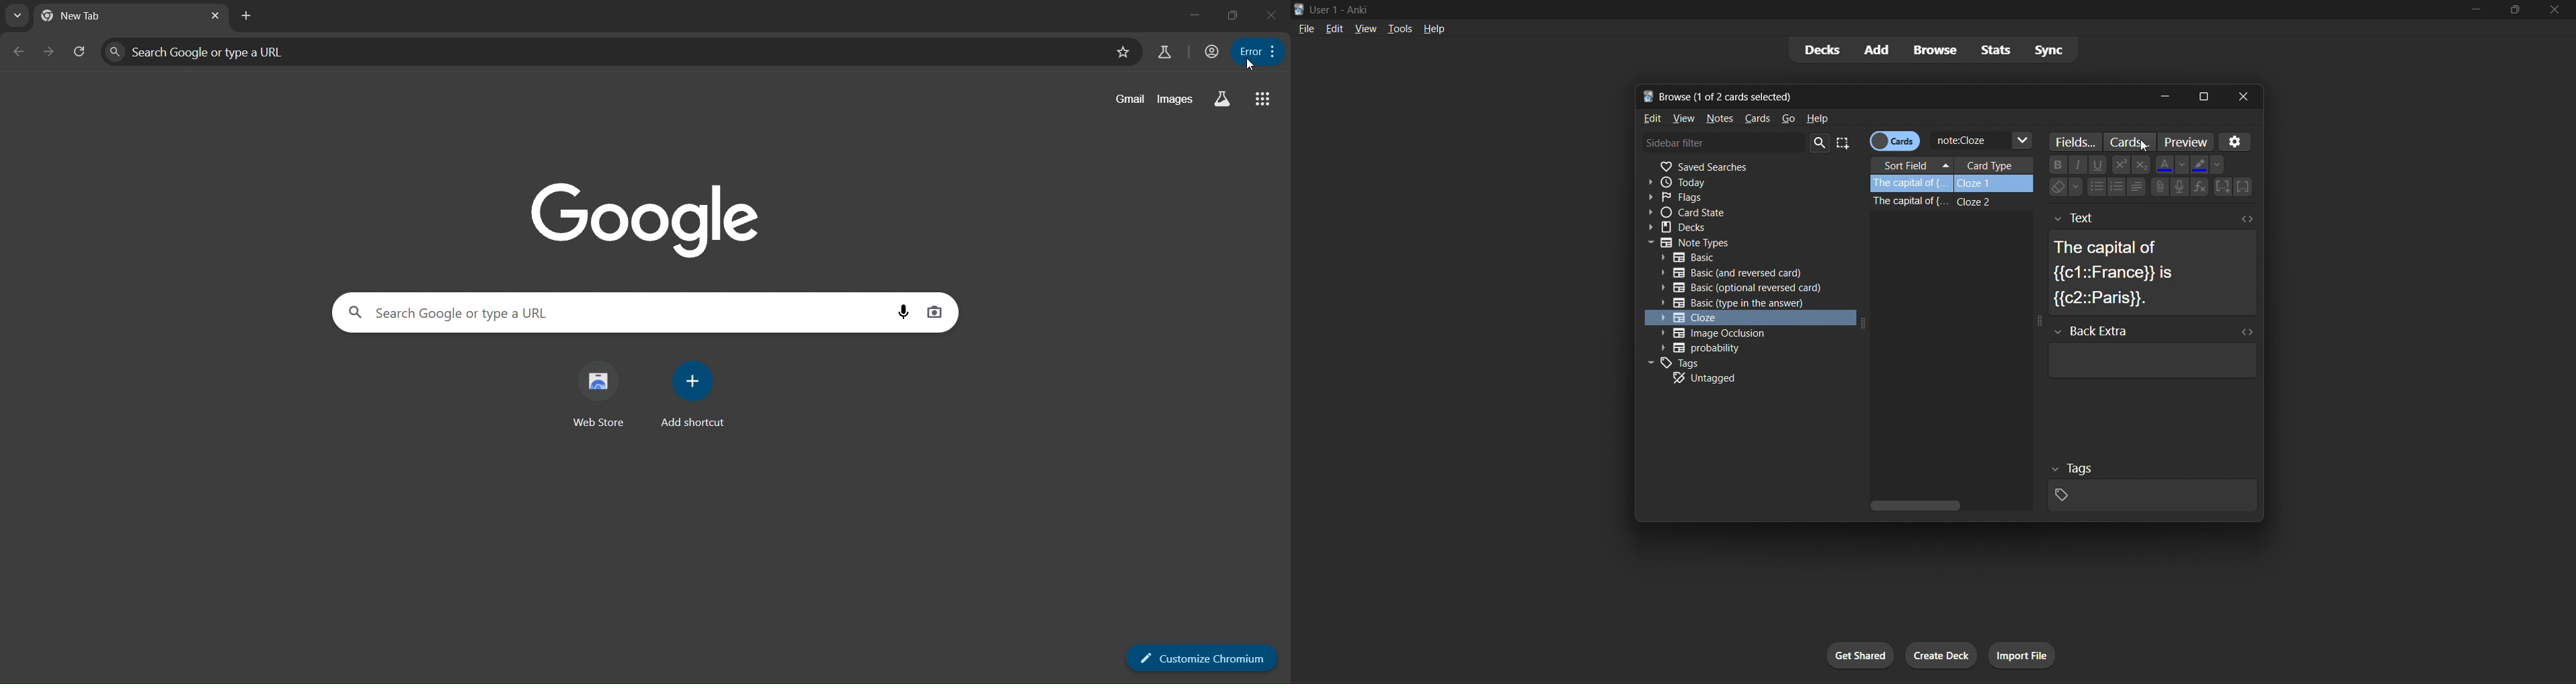 The image size is (2576, 700). What do you see at coordinates (15, 16) in the screenshot?
I see `search tabs` at bounding box center [15, 16].